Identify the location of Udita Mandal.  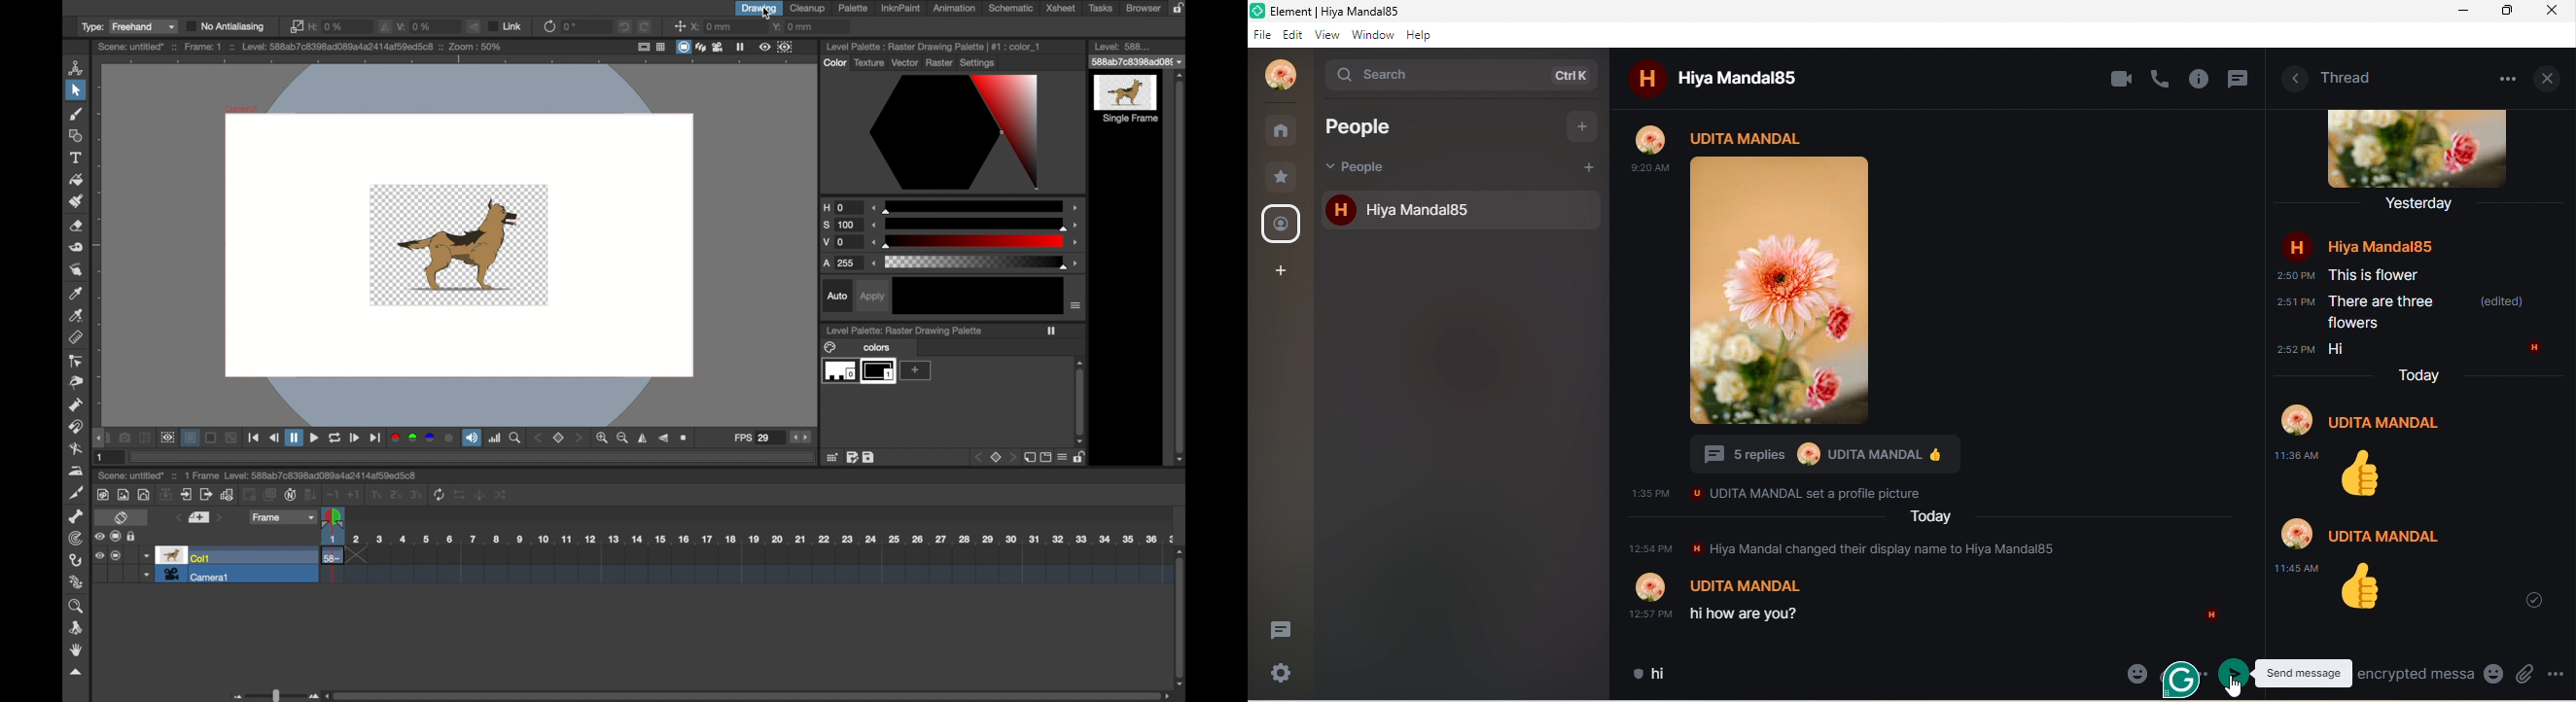
(1876, 454).